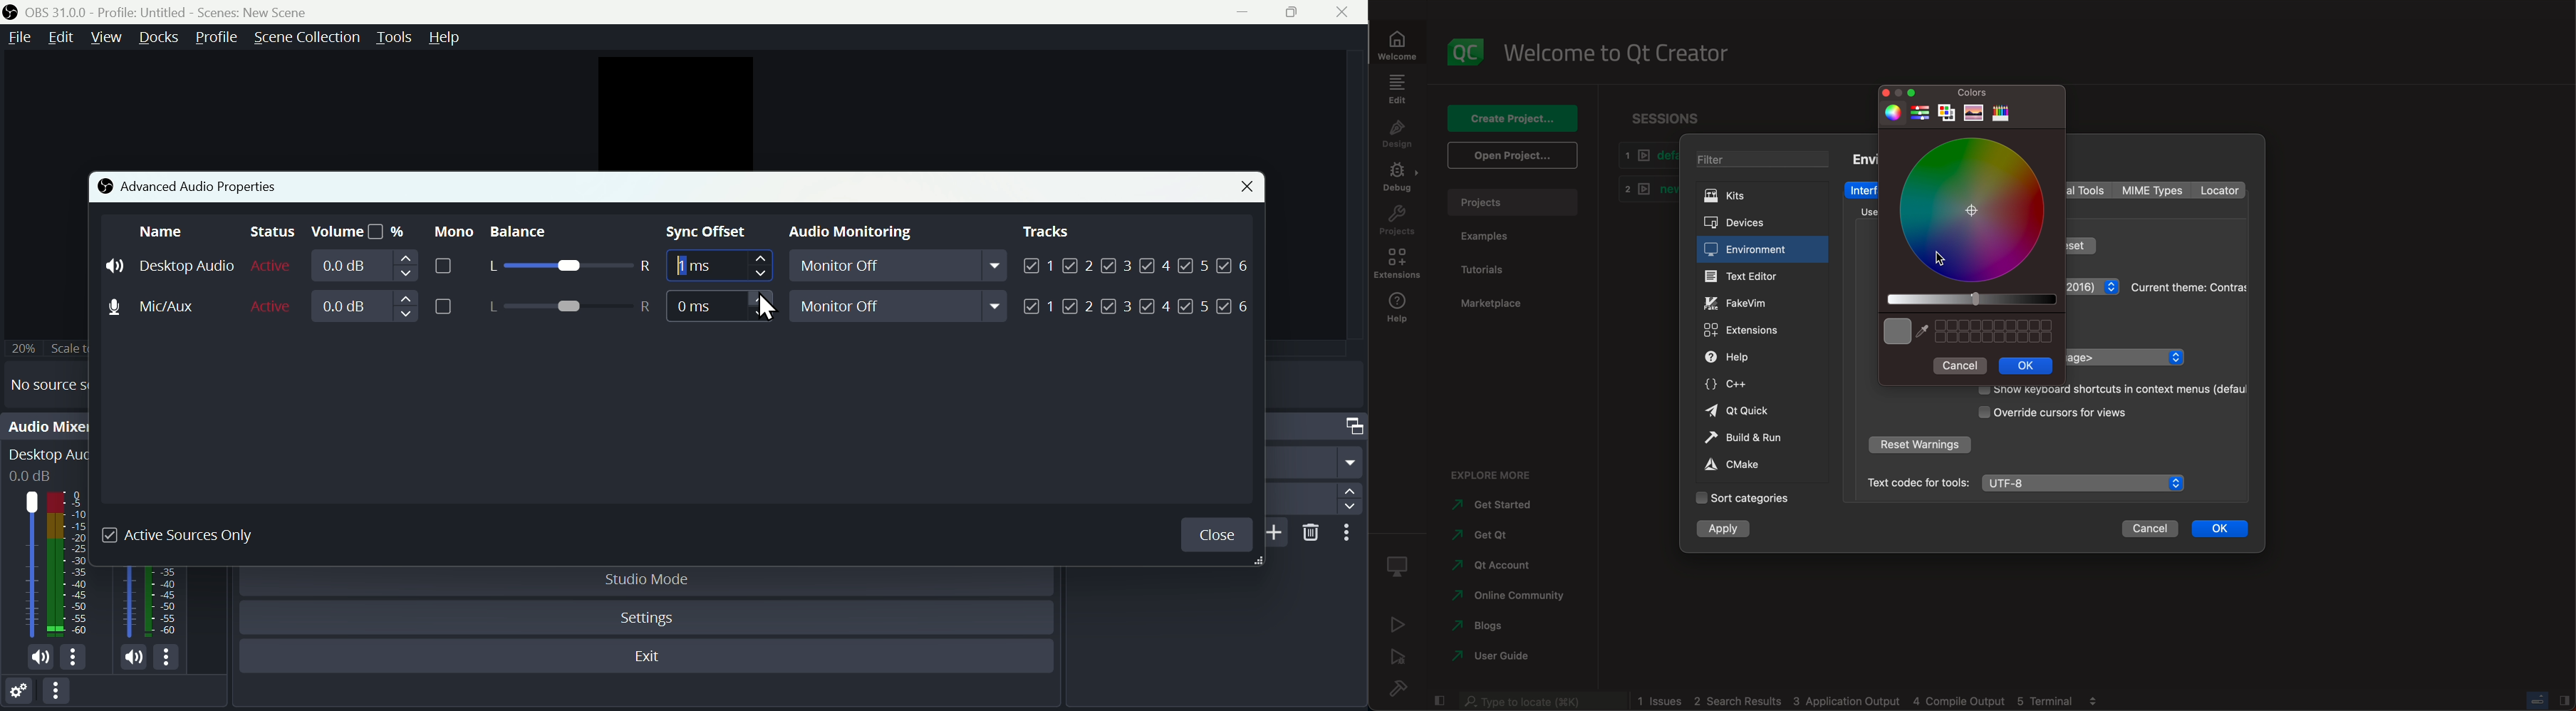 This screenshot has width=2576, height=728. I want to click on (un)check Track 4, so click(1155, 264).